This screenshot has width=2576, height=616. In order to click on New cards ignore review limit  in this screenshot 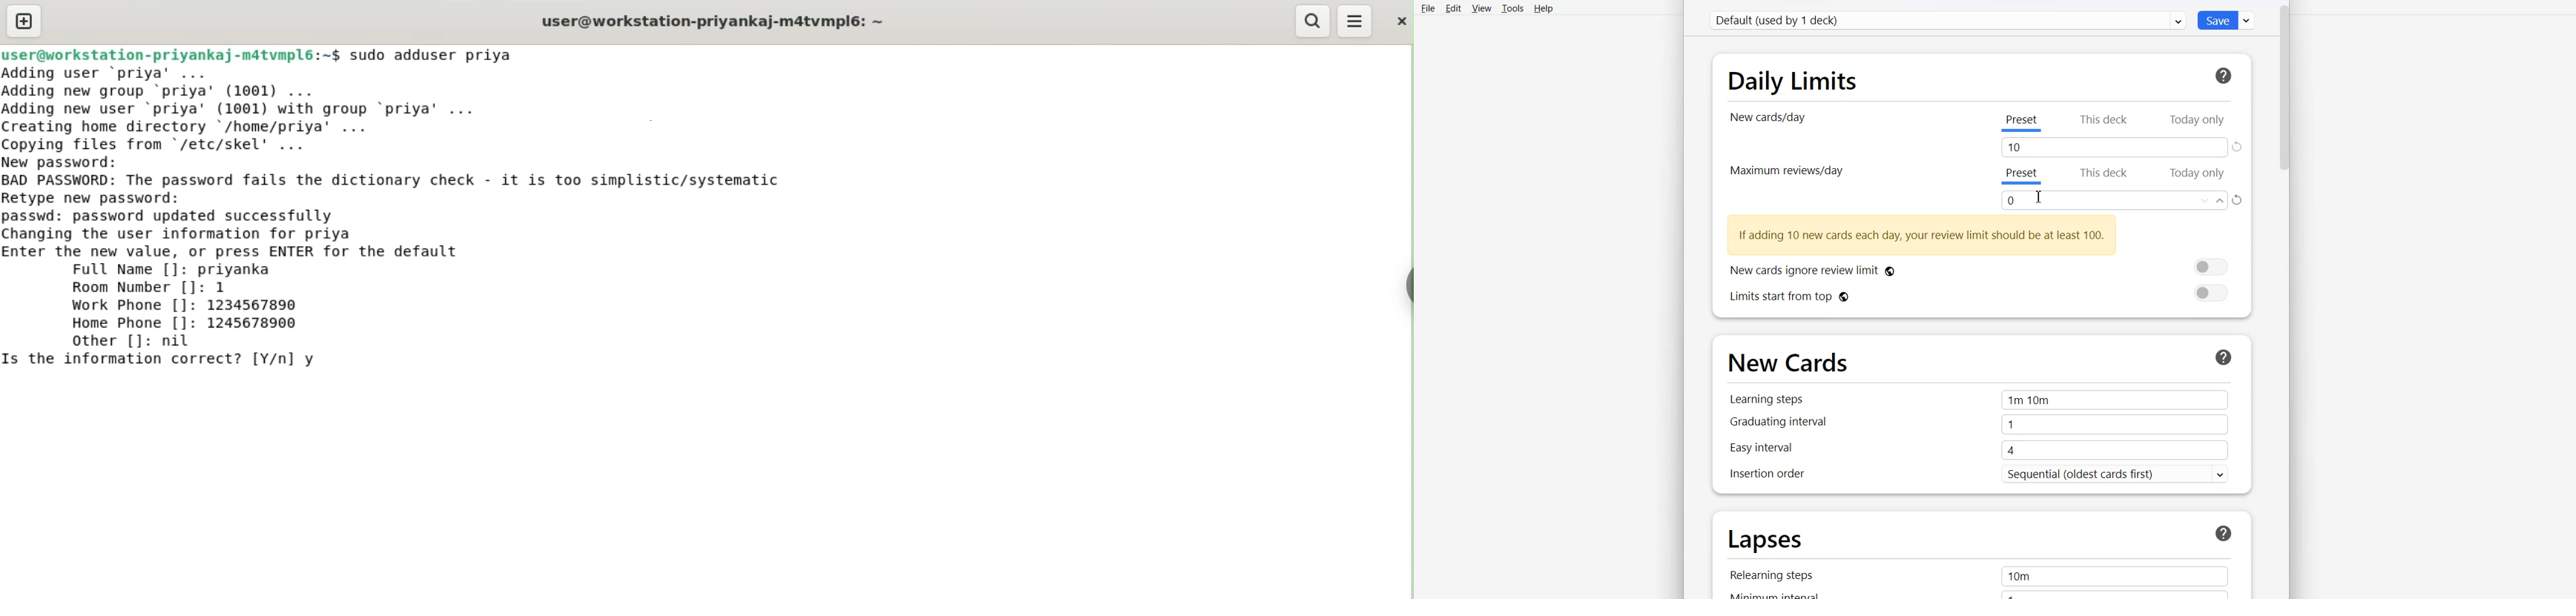, I will do `click(1979, 268)`.